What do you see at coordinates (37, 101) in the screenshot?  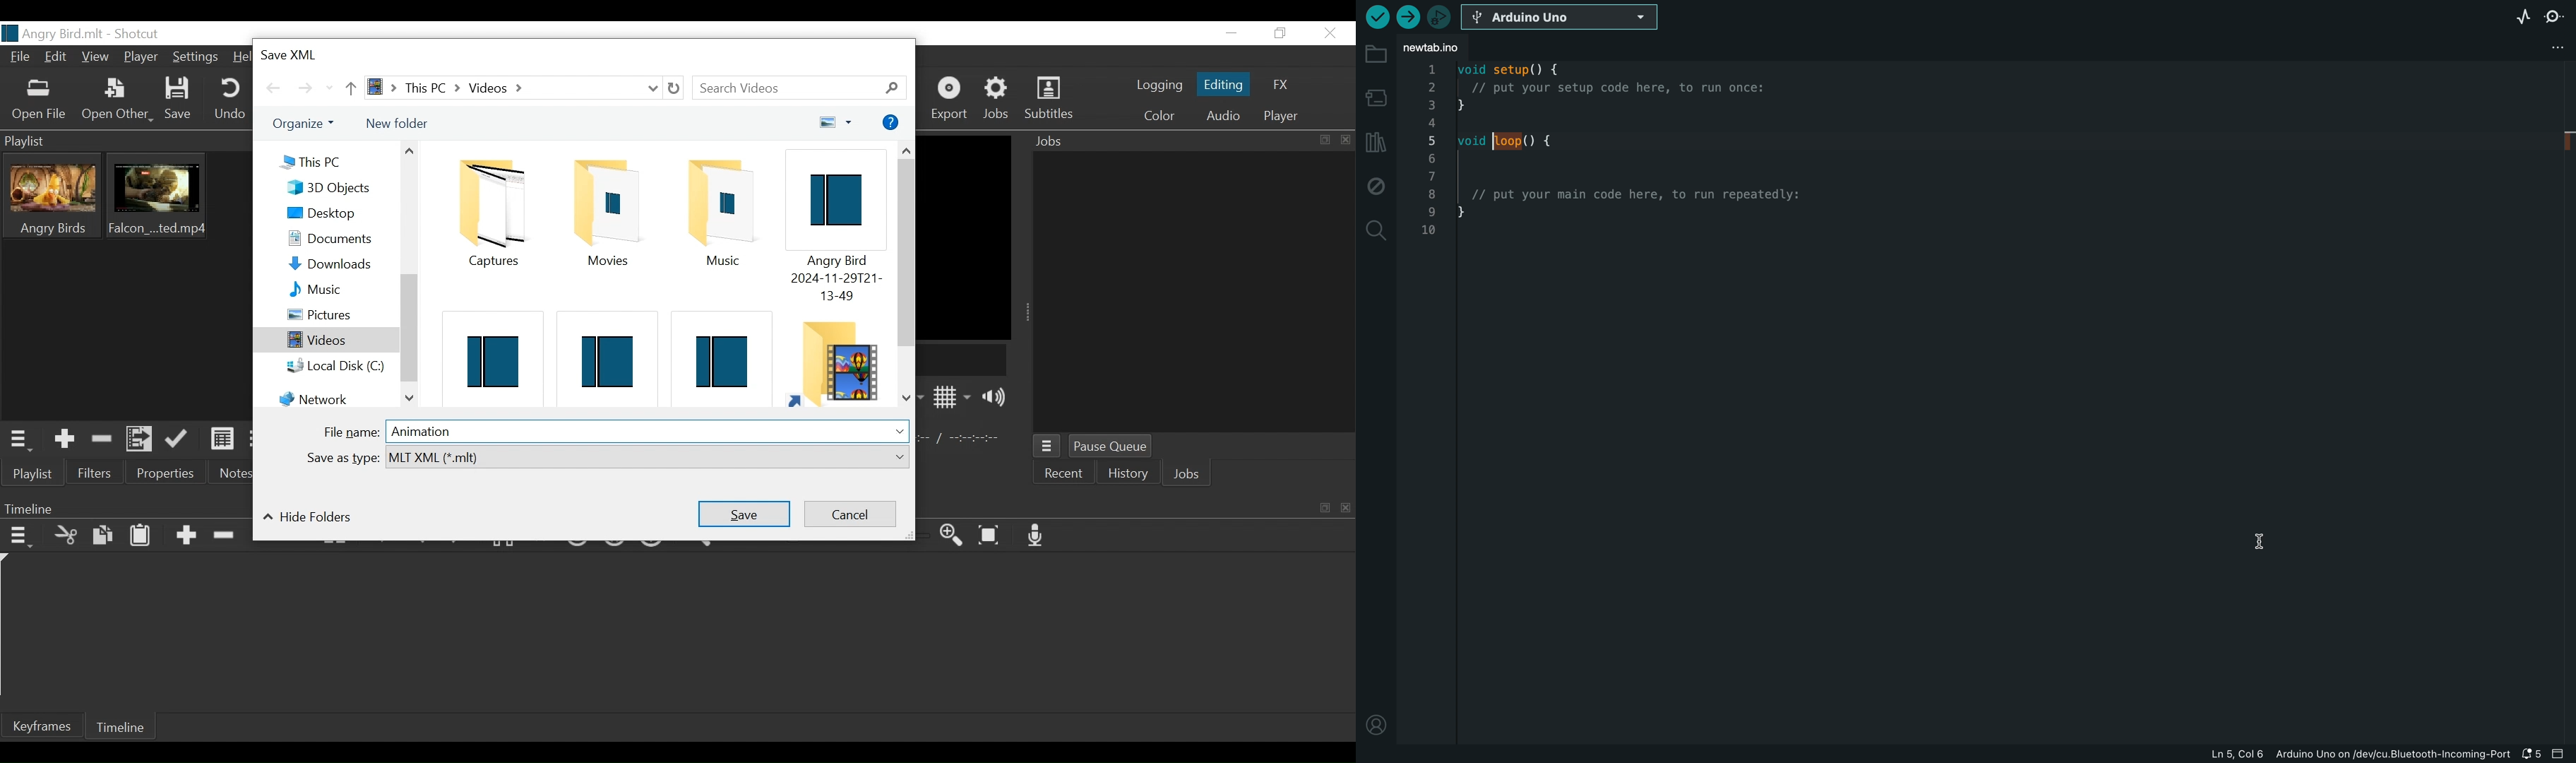 I see `Open File` at bounding box center [37, 101].